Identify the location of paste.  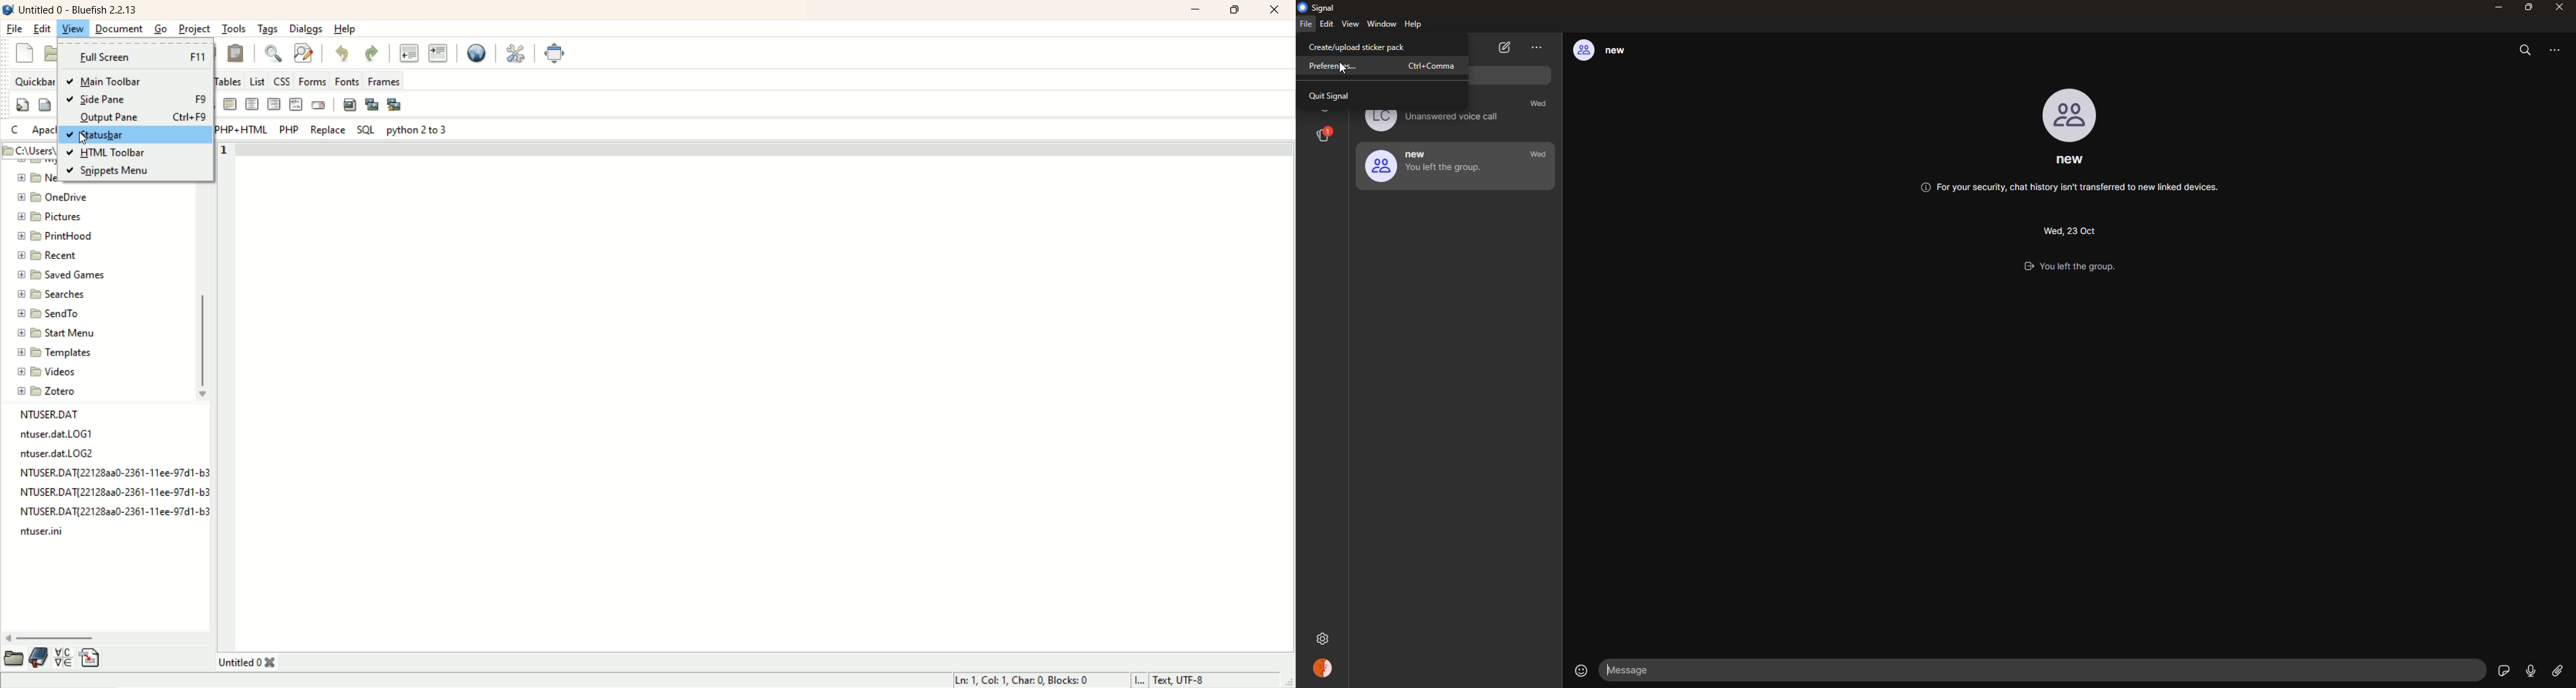
(236, 53).